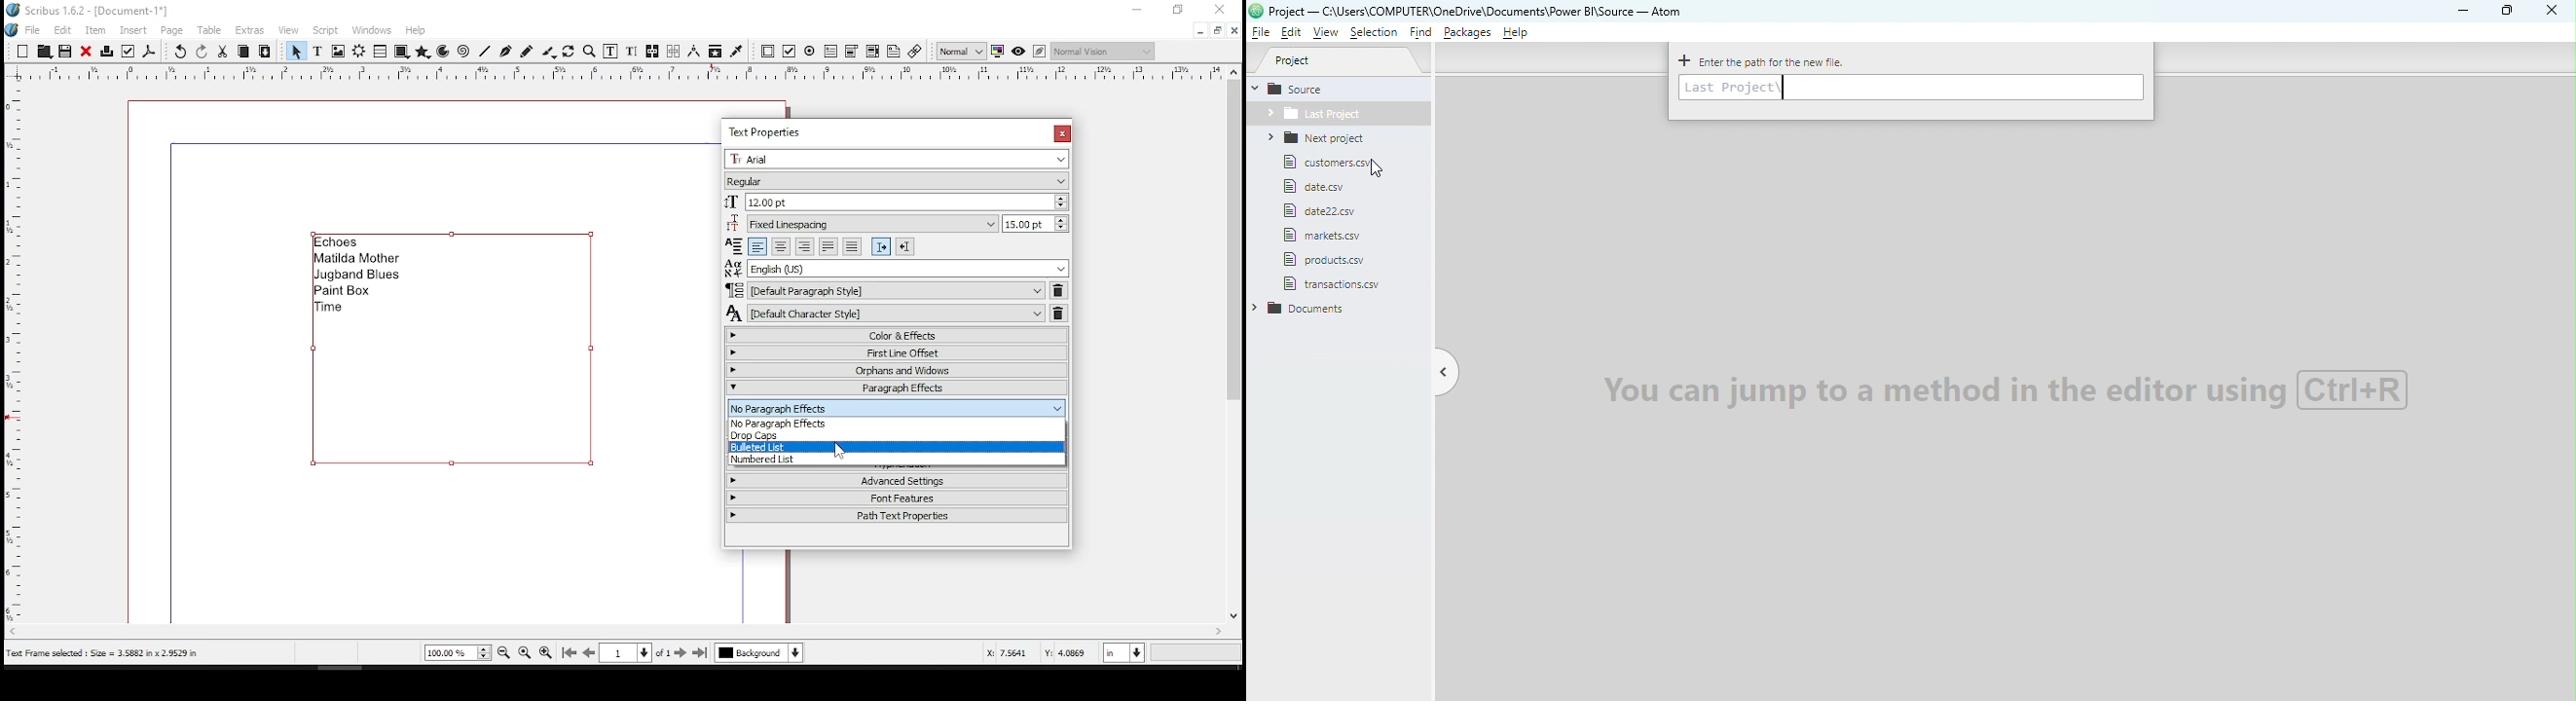 The width and height of the screenshot is (2576, 728). Describe the element at coordinates (896, 162) in the screenshot. I see `font` at that location.